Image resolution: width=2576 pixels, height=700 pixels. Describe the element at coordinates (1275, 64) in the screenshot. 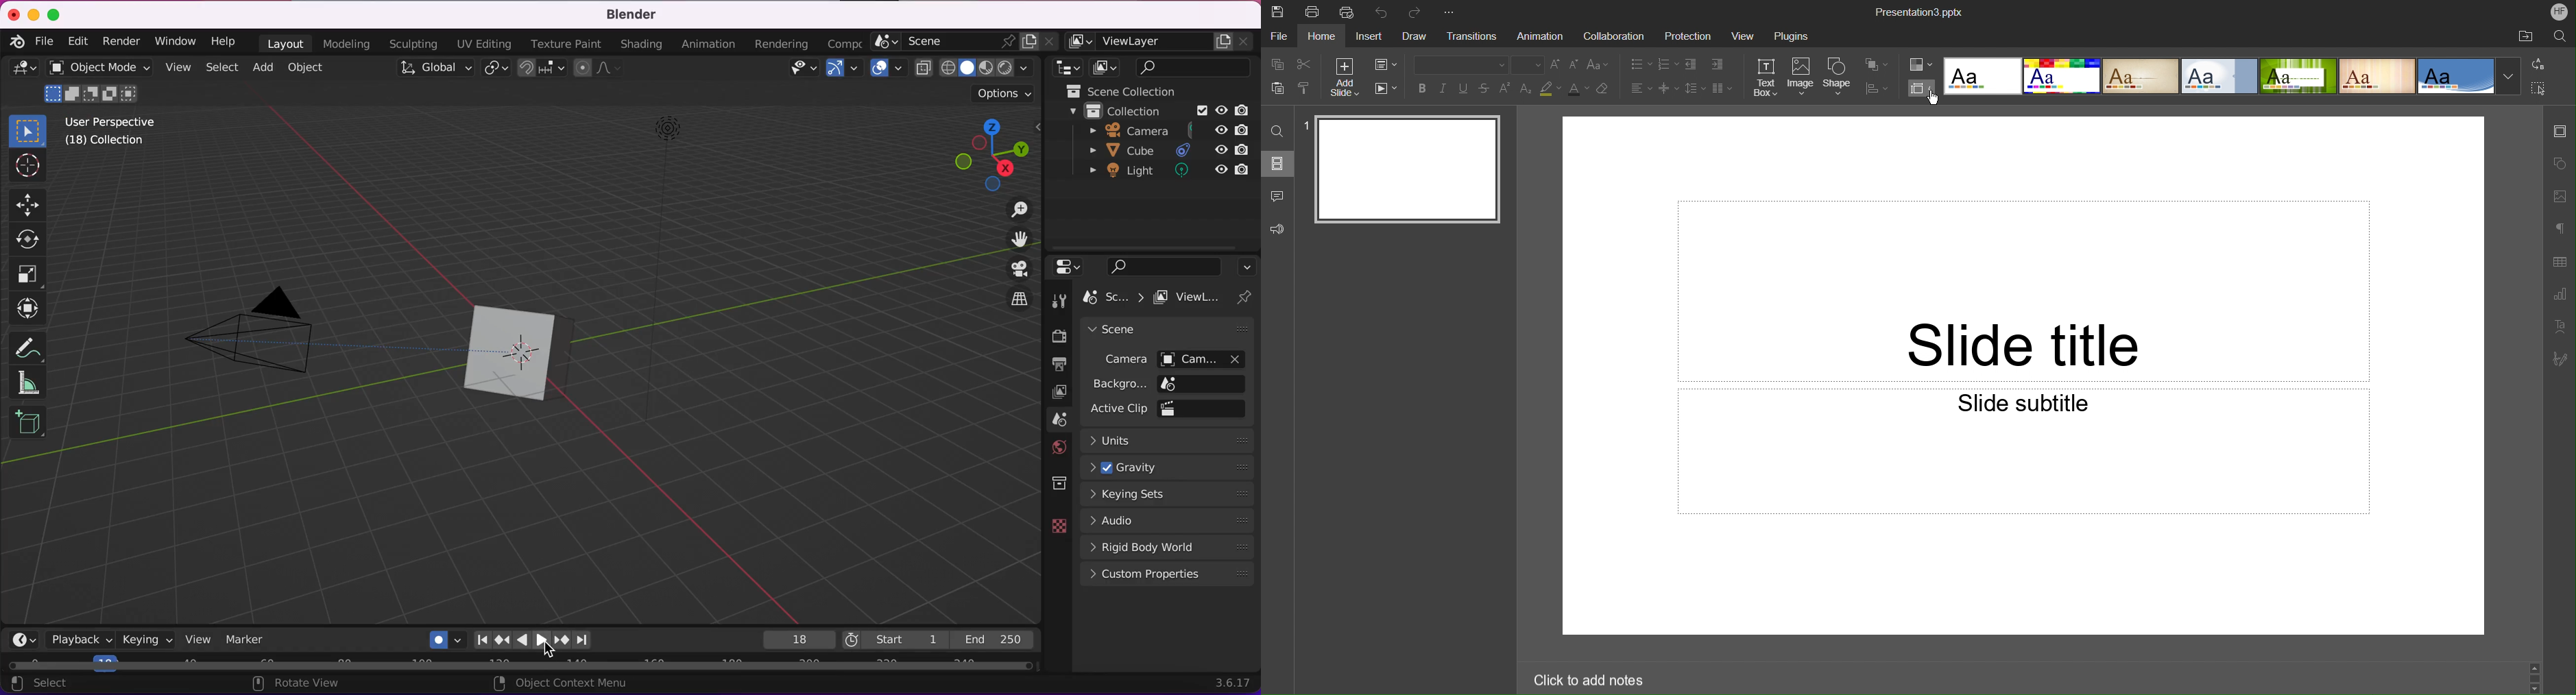

I see `Copy` at that location.